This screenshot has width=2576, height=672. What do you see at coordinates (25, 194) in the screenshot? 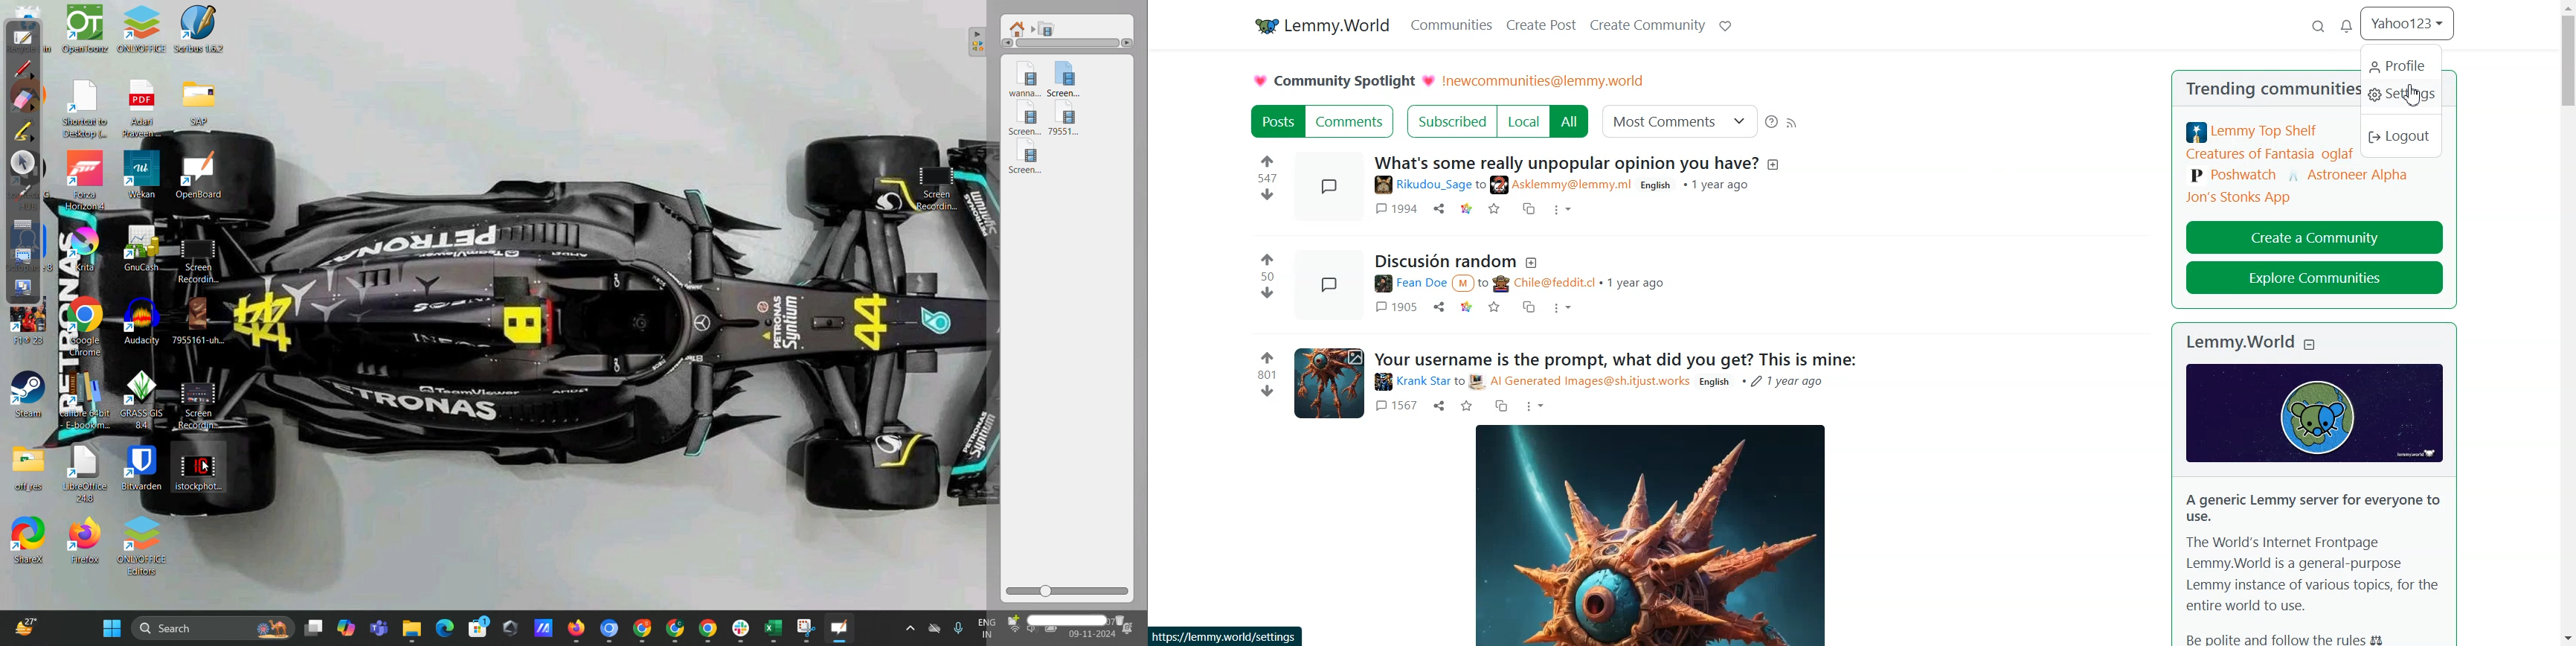
I see `virtual laser pointer` at bounding box center [25, 194].